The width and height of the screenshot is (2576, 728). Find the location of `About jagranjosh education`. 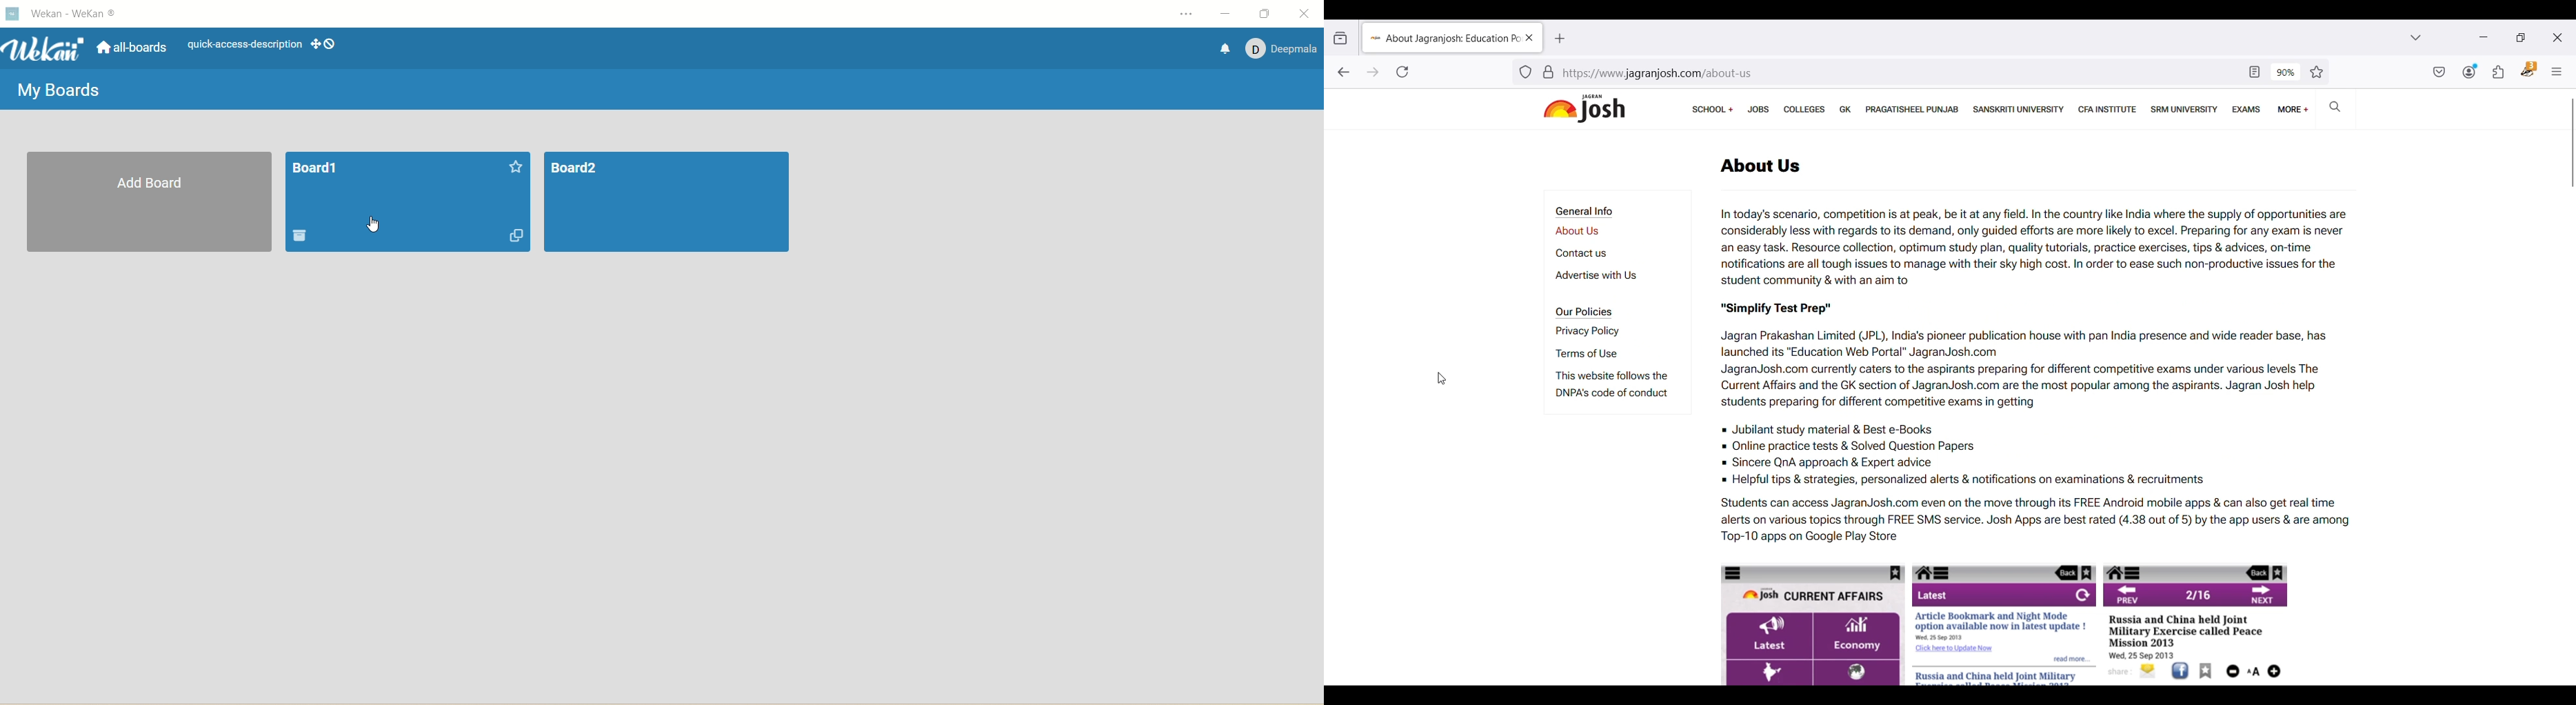

About jagranjosh education is located at coordinates (1441, 37).